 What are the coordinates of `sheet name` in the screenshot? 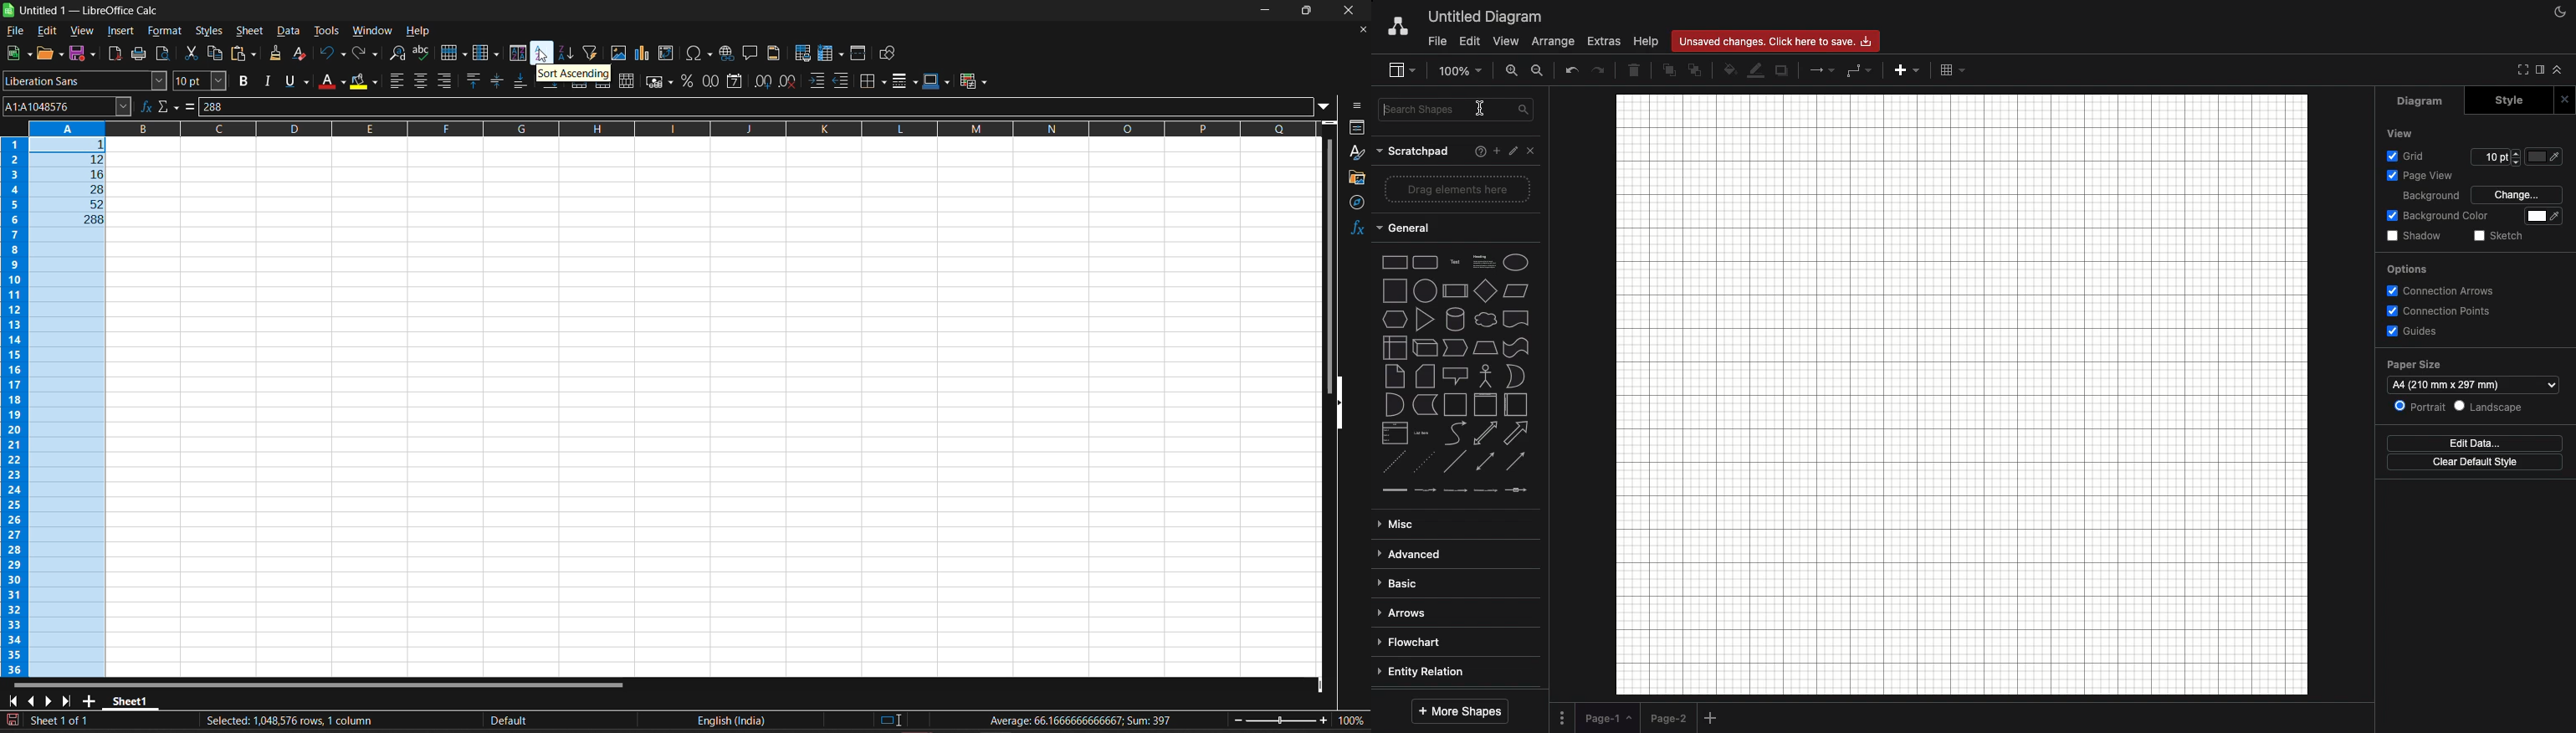 It's located at (131, 699).